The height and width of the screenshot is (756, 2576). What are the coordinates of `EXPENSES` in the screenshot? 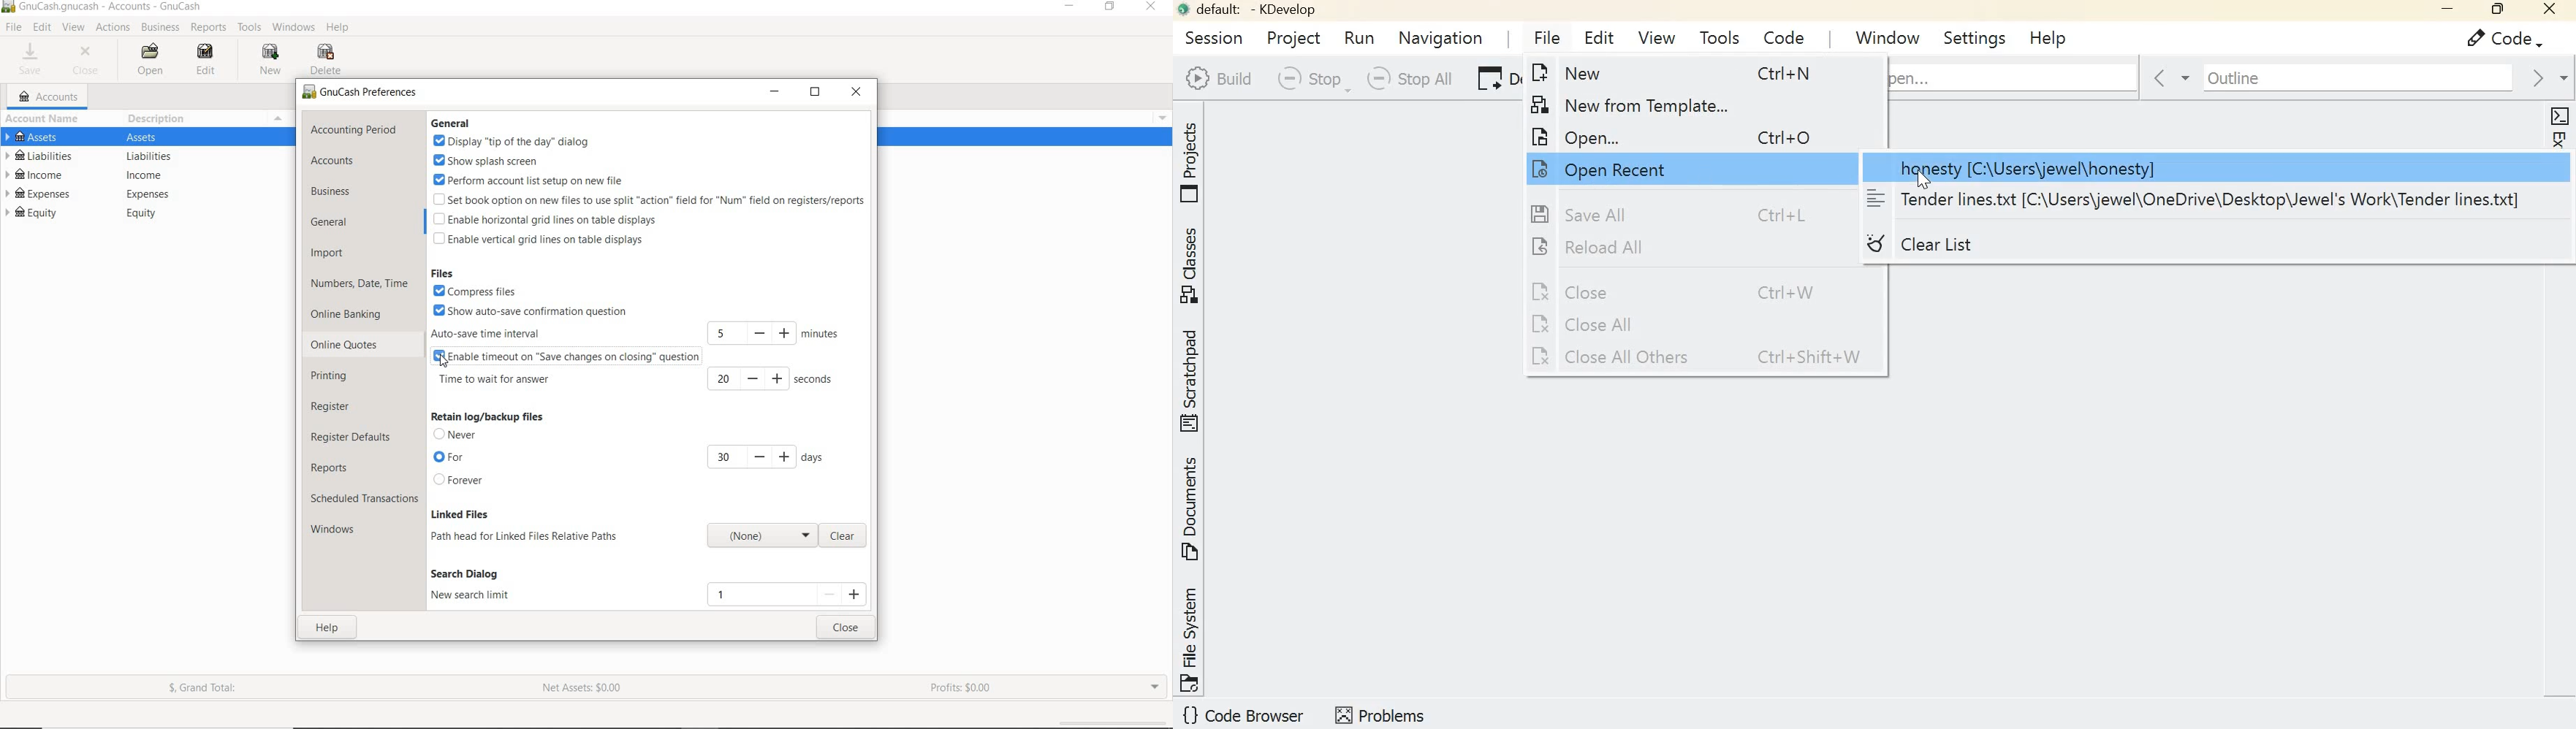 It's located at (144, 193).